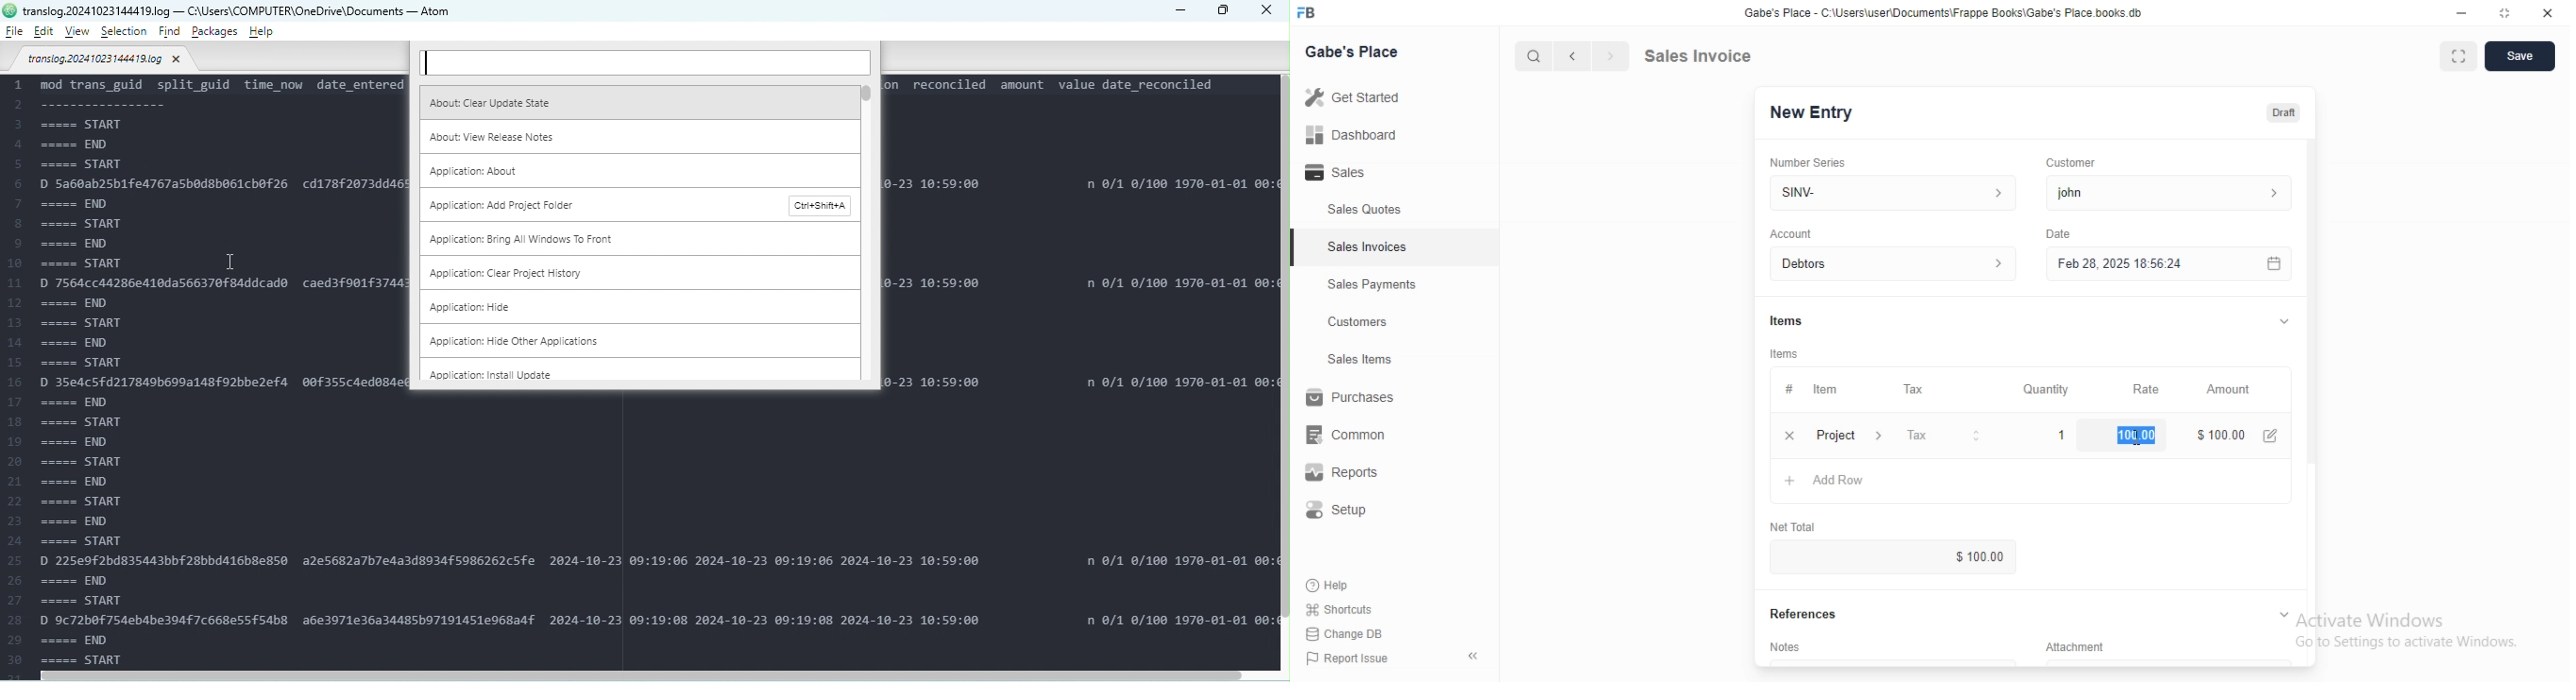 This screenshot has width=2576, height=700. I want to click on all Dashboard, so click(1359, 141).